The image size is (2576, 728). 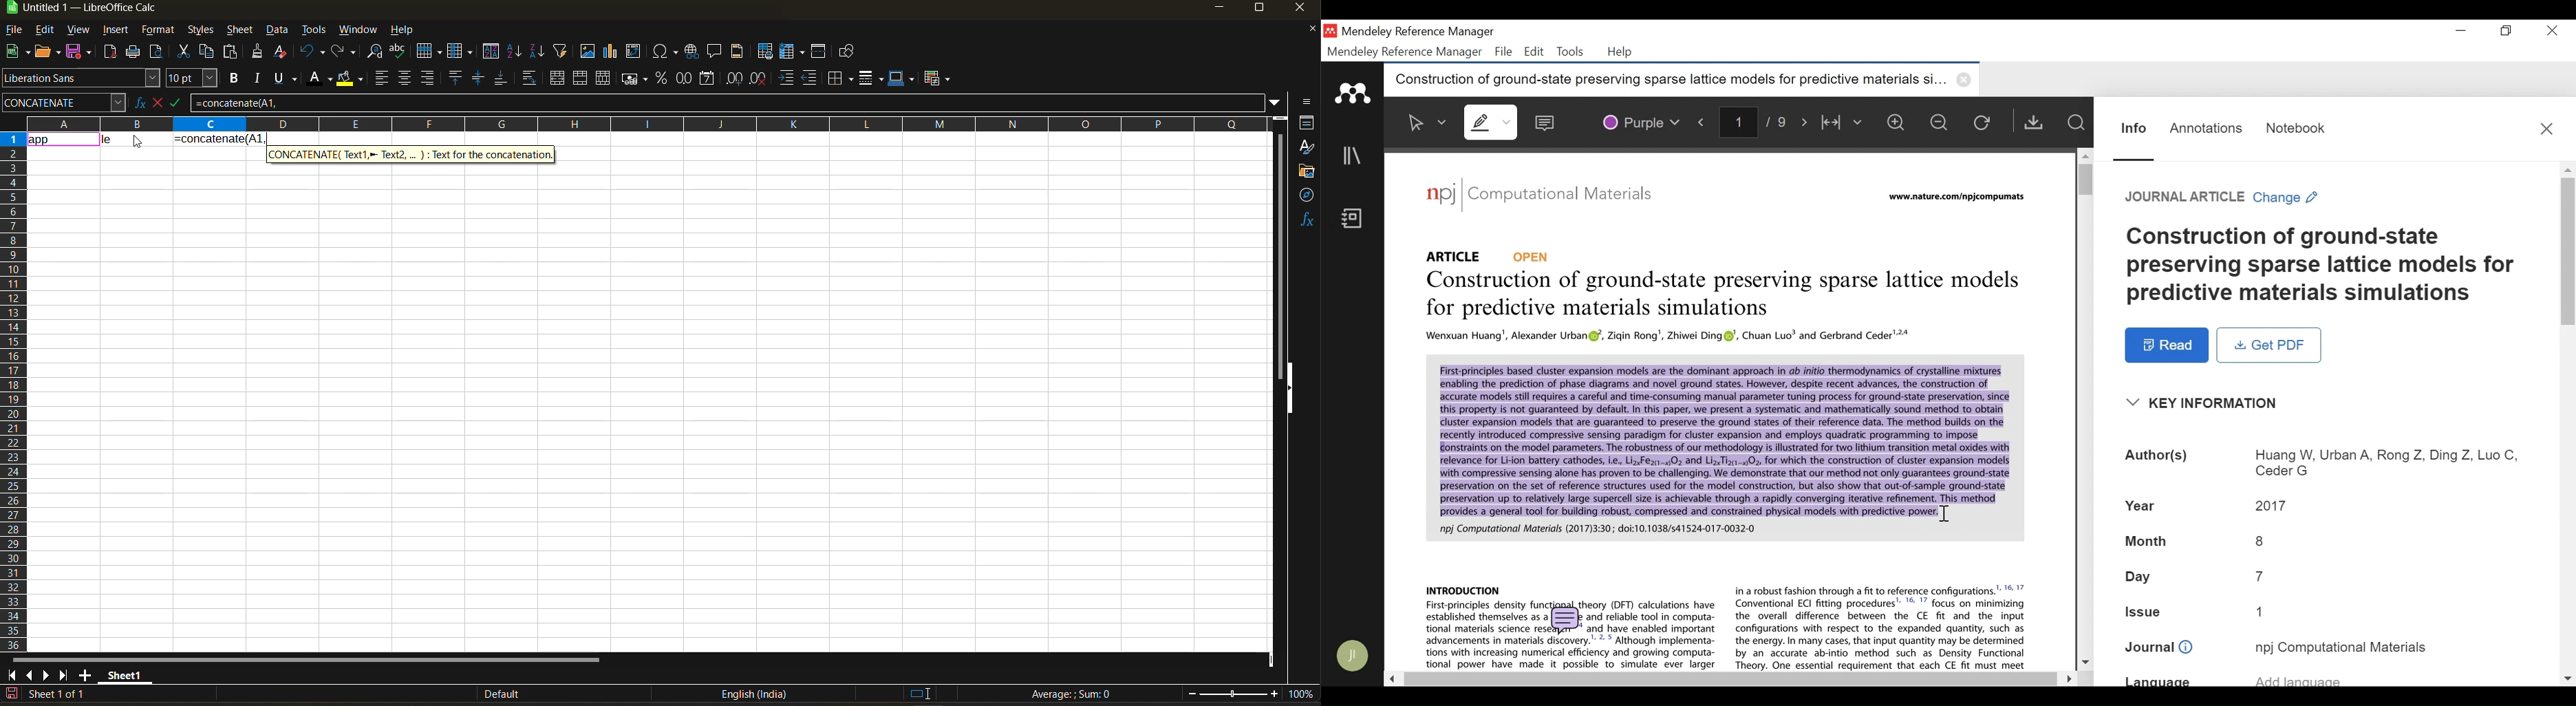 I want to click on sheet name, so click(x=122, y=673).